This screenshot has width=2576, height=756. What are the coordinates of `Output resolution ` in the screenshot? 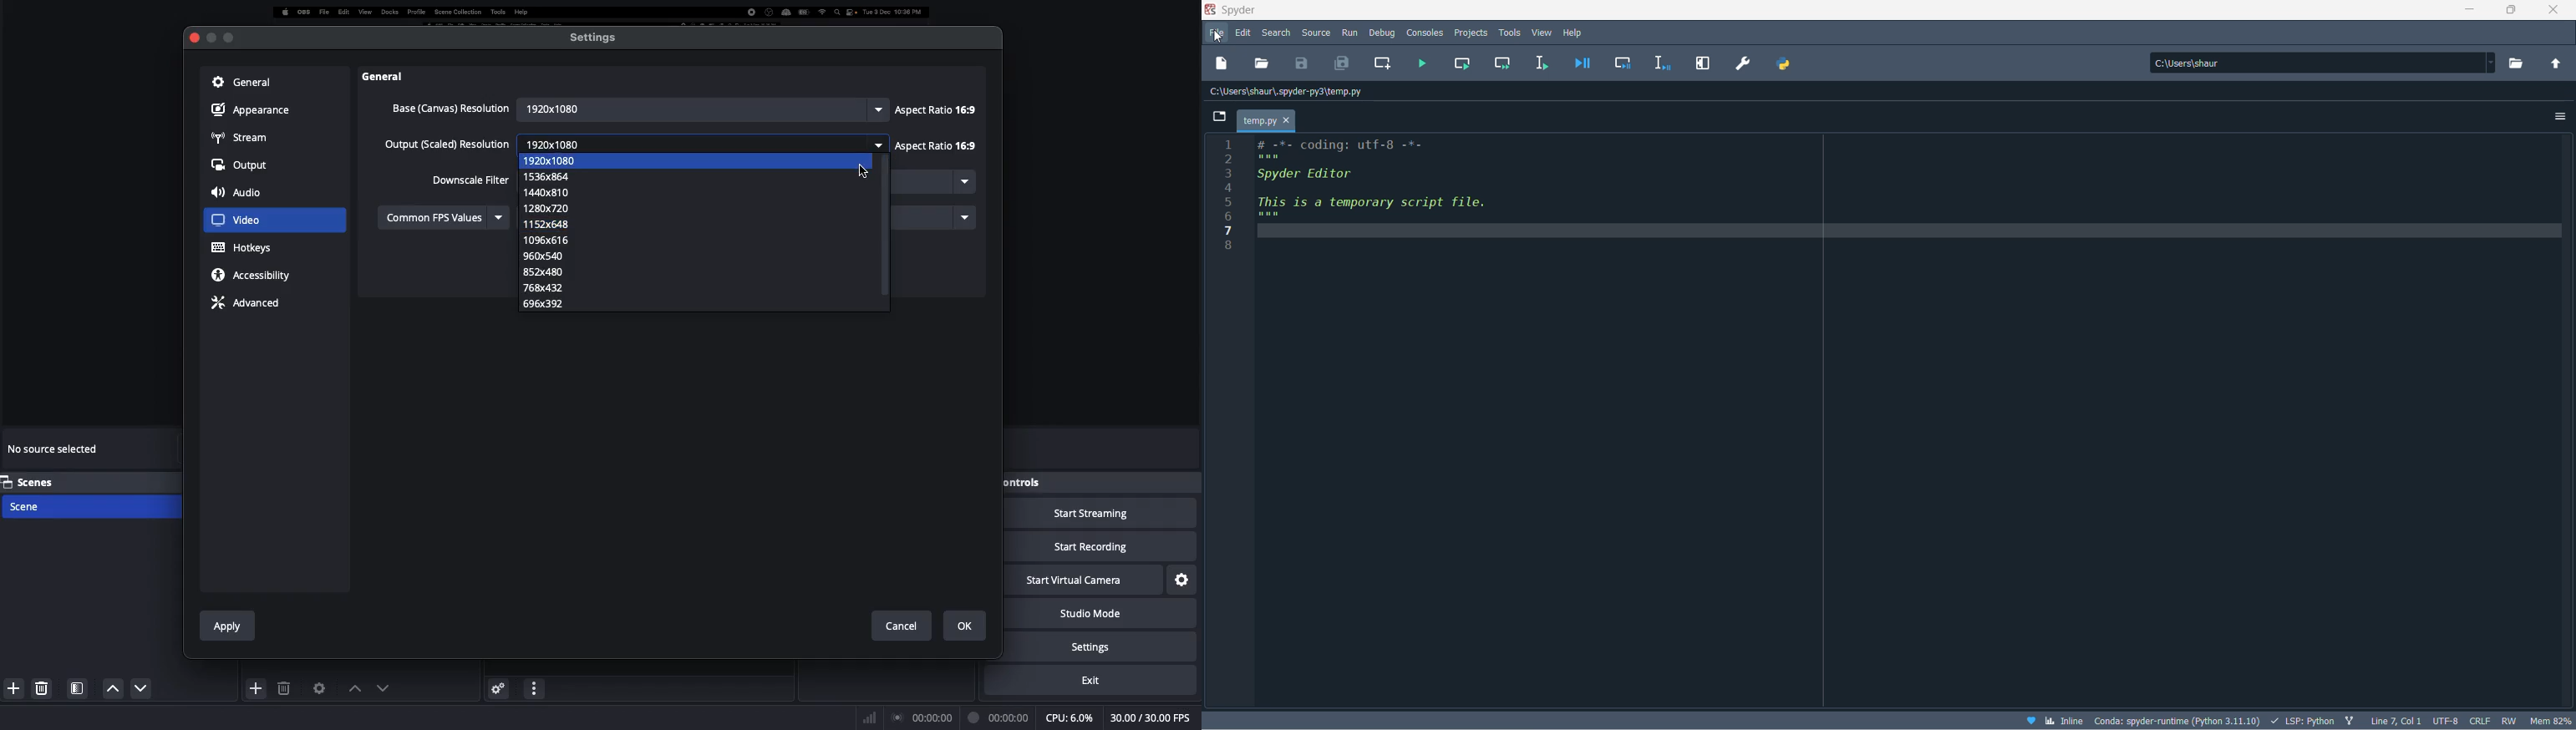 It's located at (449, 146).